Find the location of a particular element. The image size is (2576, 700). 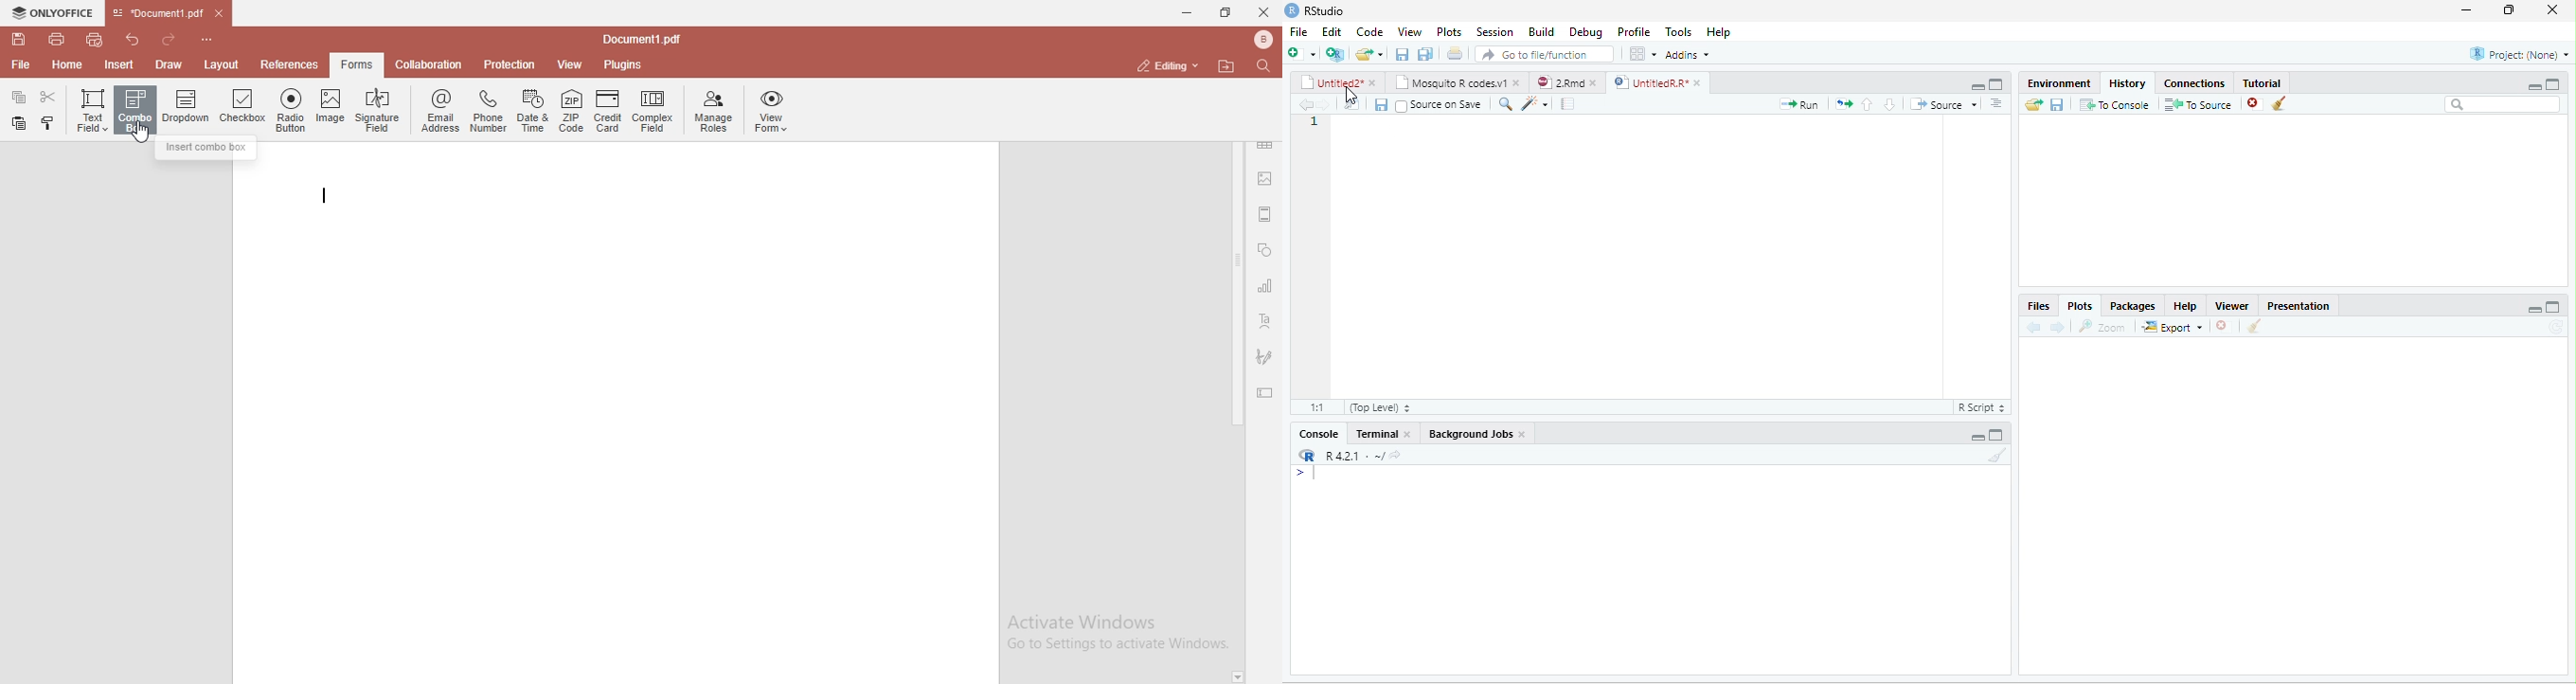

page down is located at coordinates (1238, 677).